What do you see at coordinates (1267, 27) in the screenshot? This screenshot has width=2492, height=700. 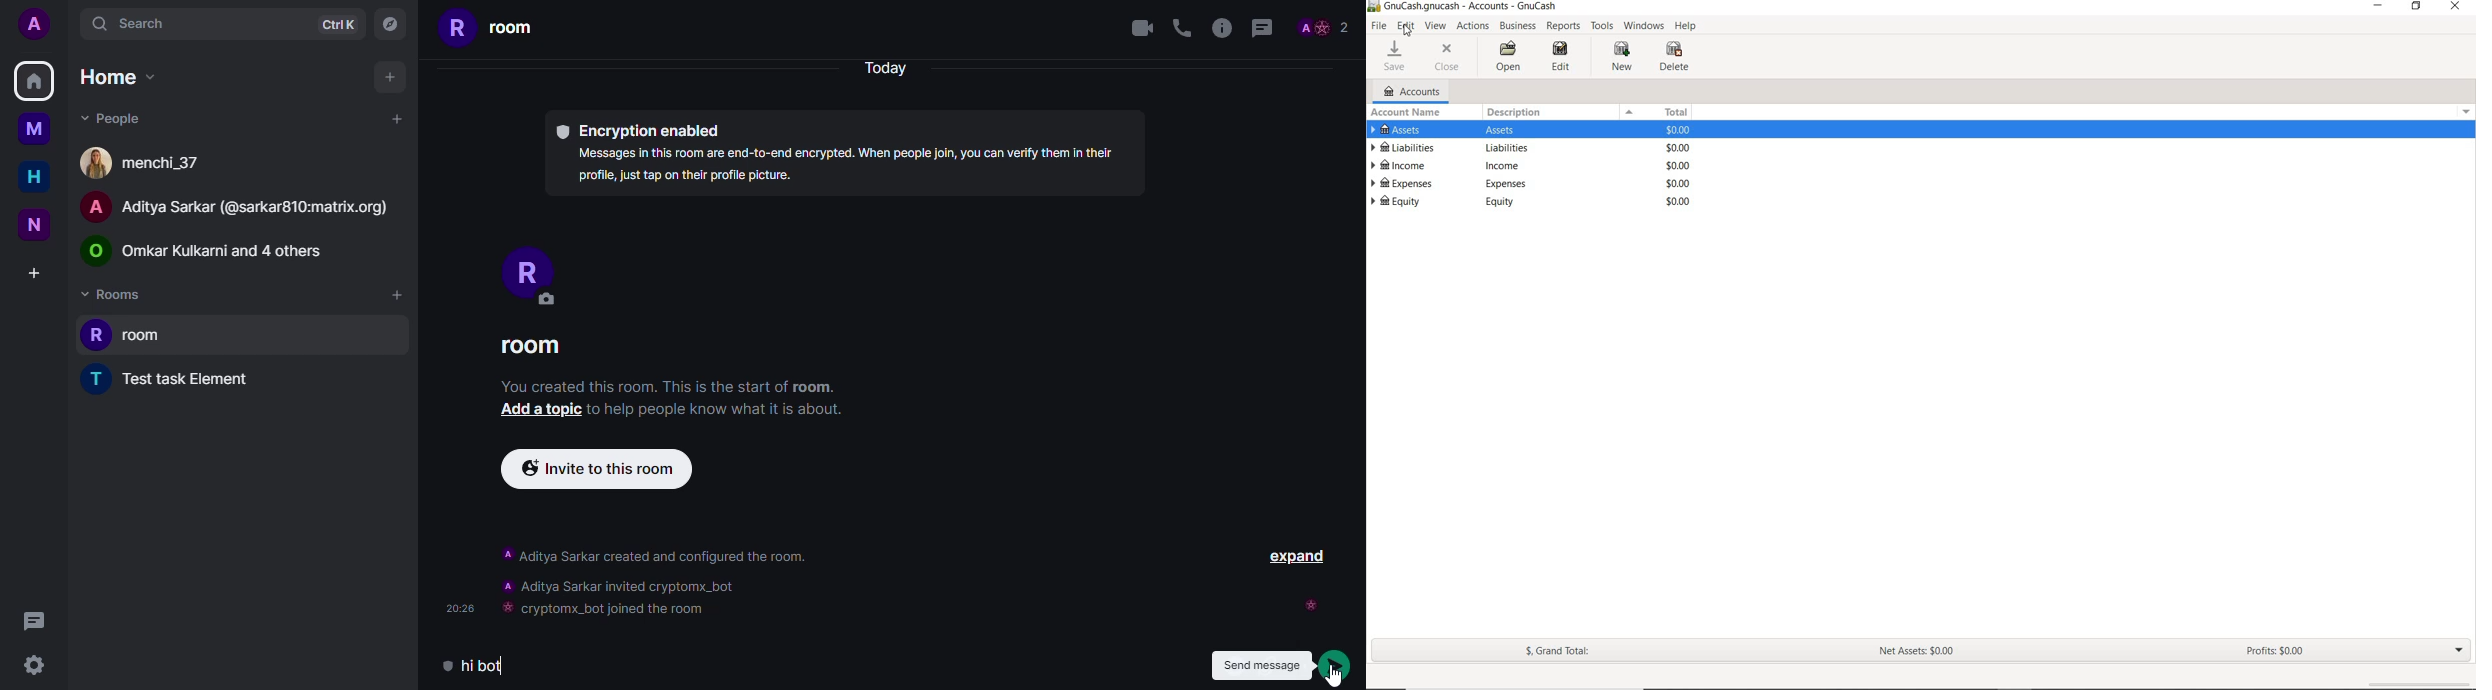 I see `threads` at bounding box center [1267, 27].